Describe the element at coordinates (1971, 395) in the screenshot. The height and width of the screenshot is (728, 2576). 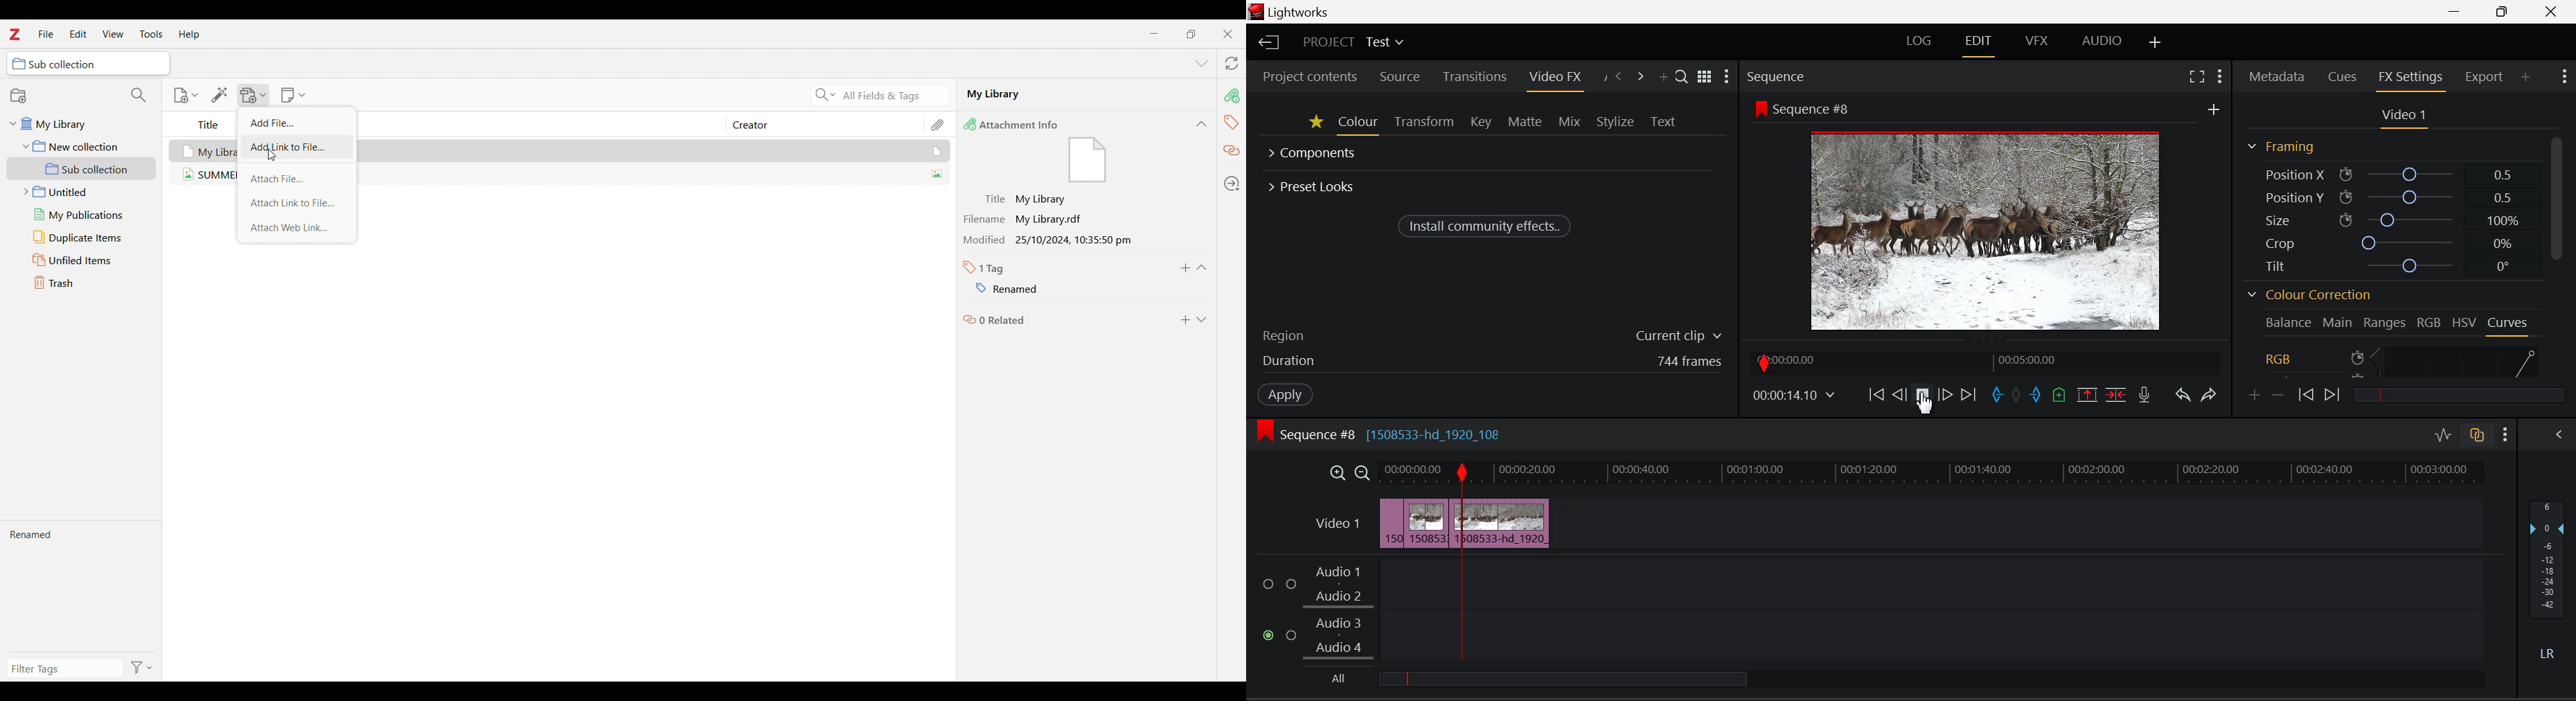
I see `To End` at that location.